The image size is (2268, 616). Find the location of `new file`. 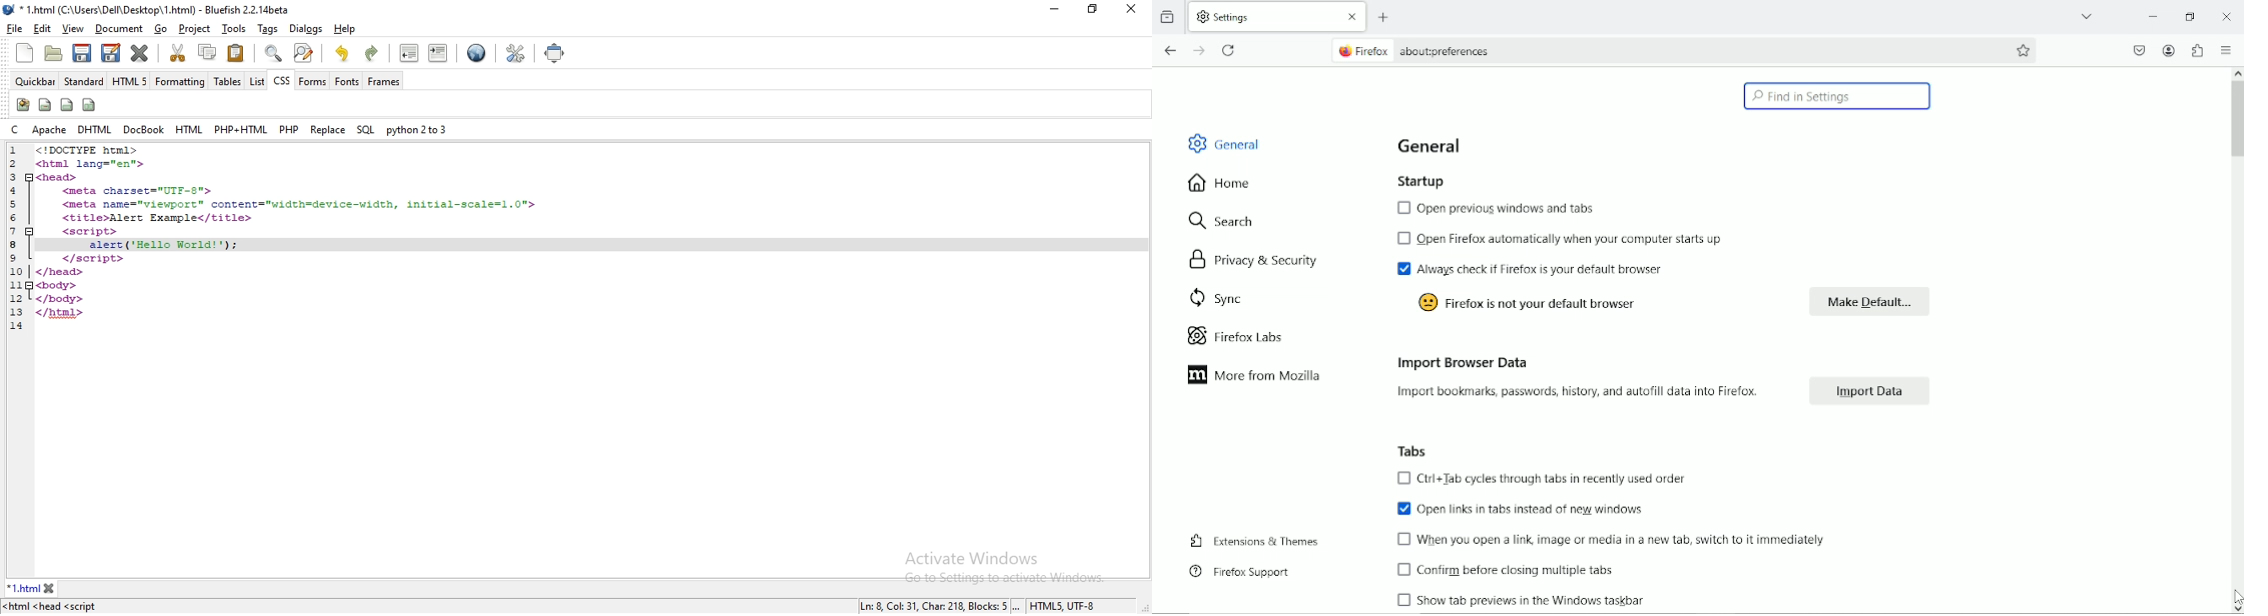

new file is located at coordinates (24, 52).